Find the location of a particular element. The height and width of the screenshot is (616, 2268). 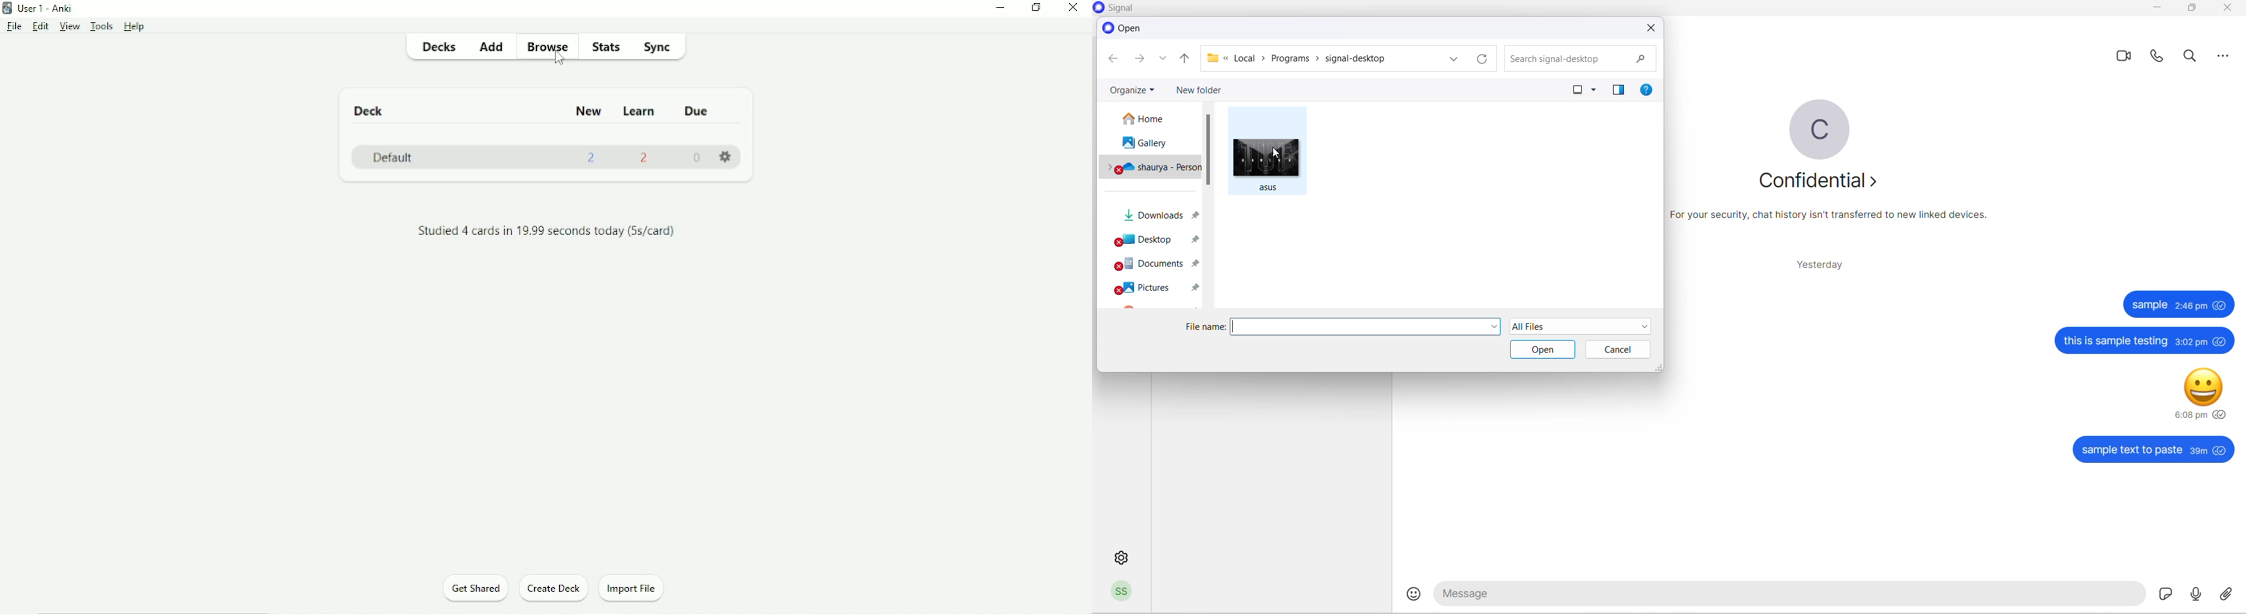

Close is located at coordinates (1074, 8).